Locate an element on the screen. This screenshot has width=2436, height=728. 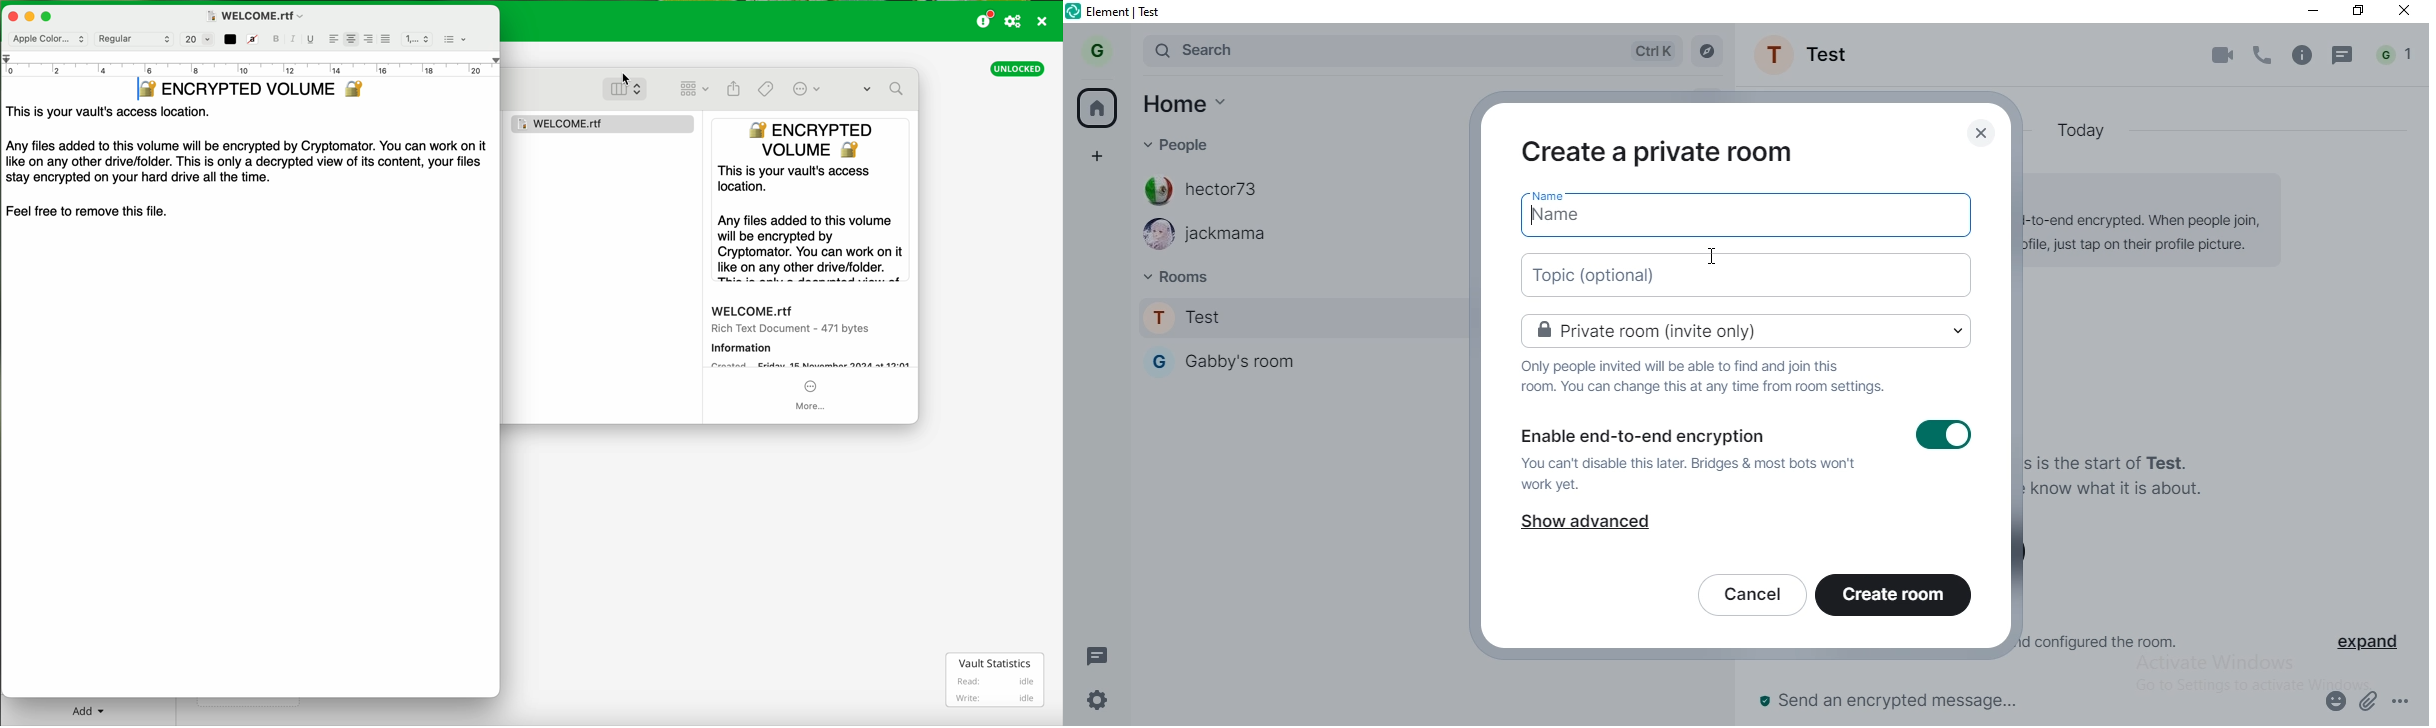
welcome.rtf file  is located at coordinates (256, 14).